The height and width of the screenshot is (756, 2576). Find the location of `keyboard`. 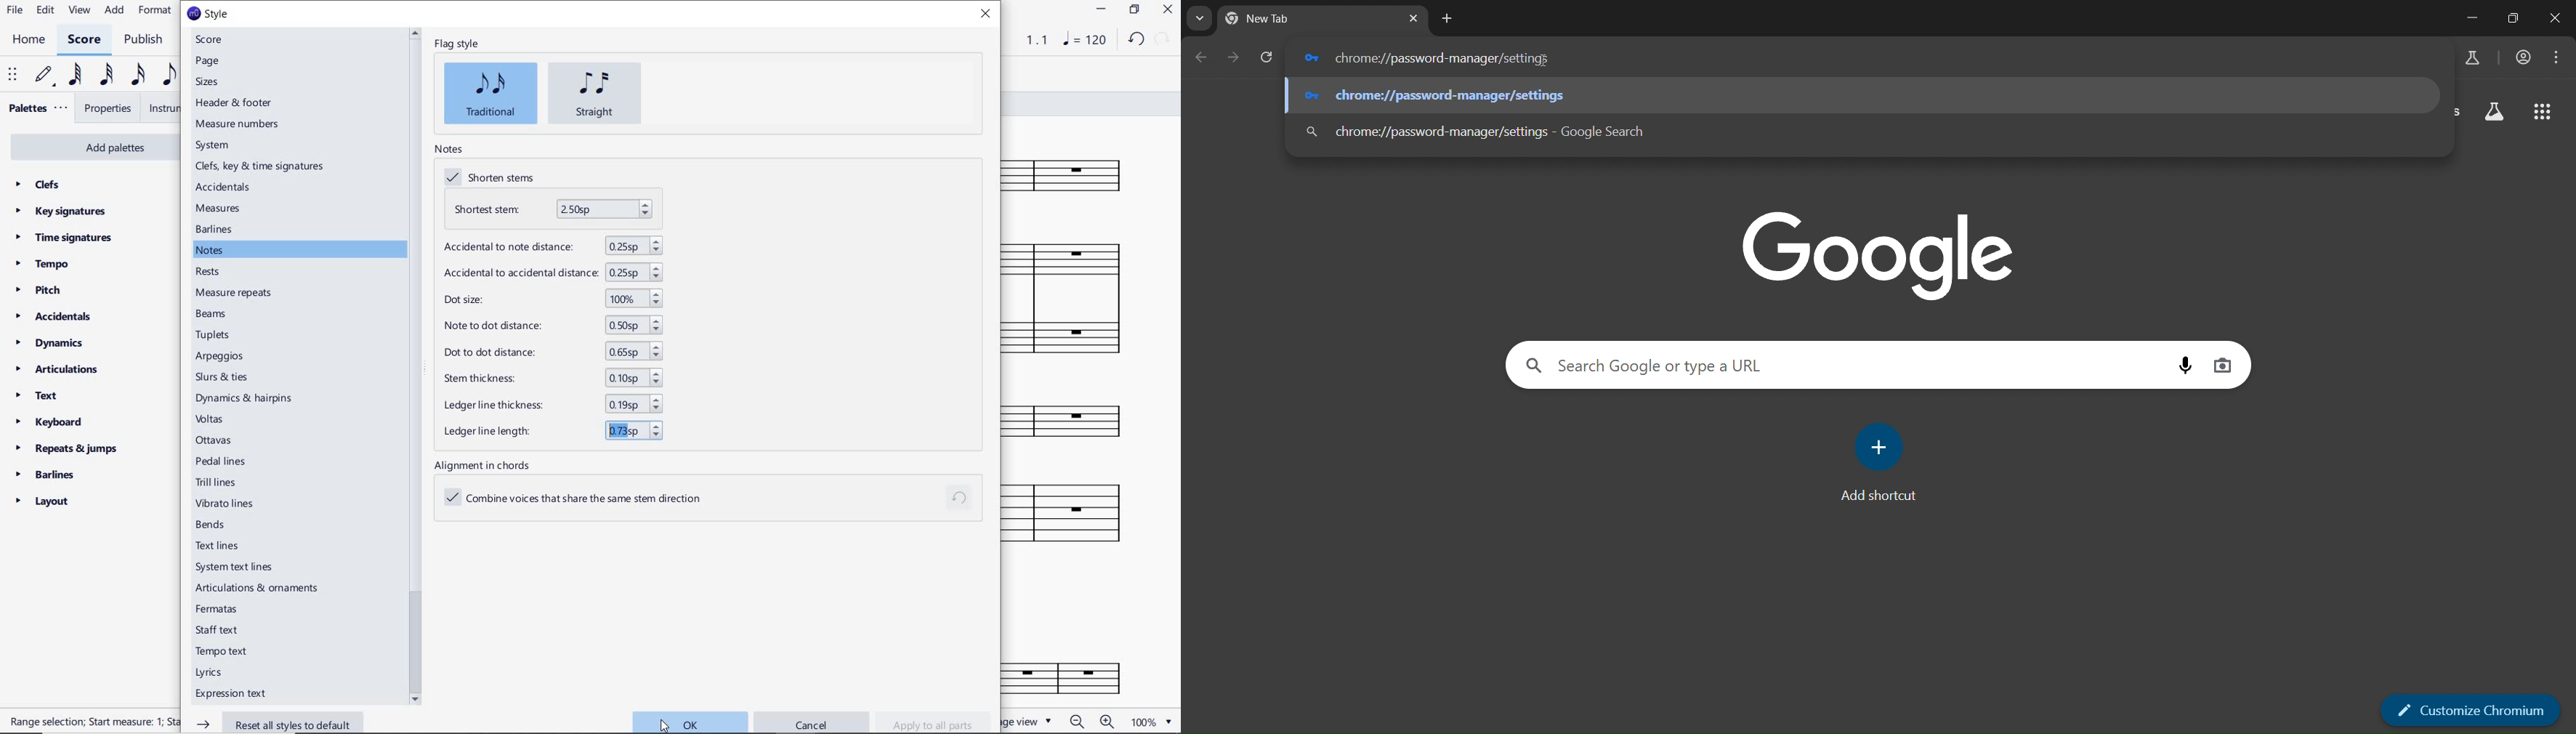

keyboard is located at coordinates (51, 422).